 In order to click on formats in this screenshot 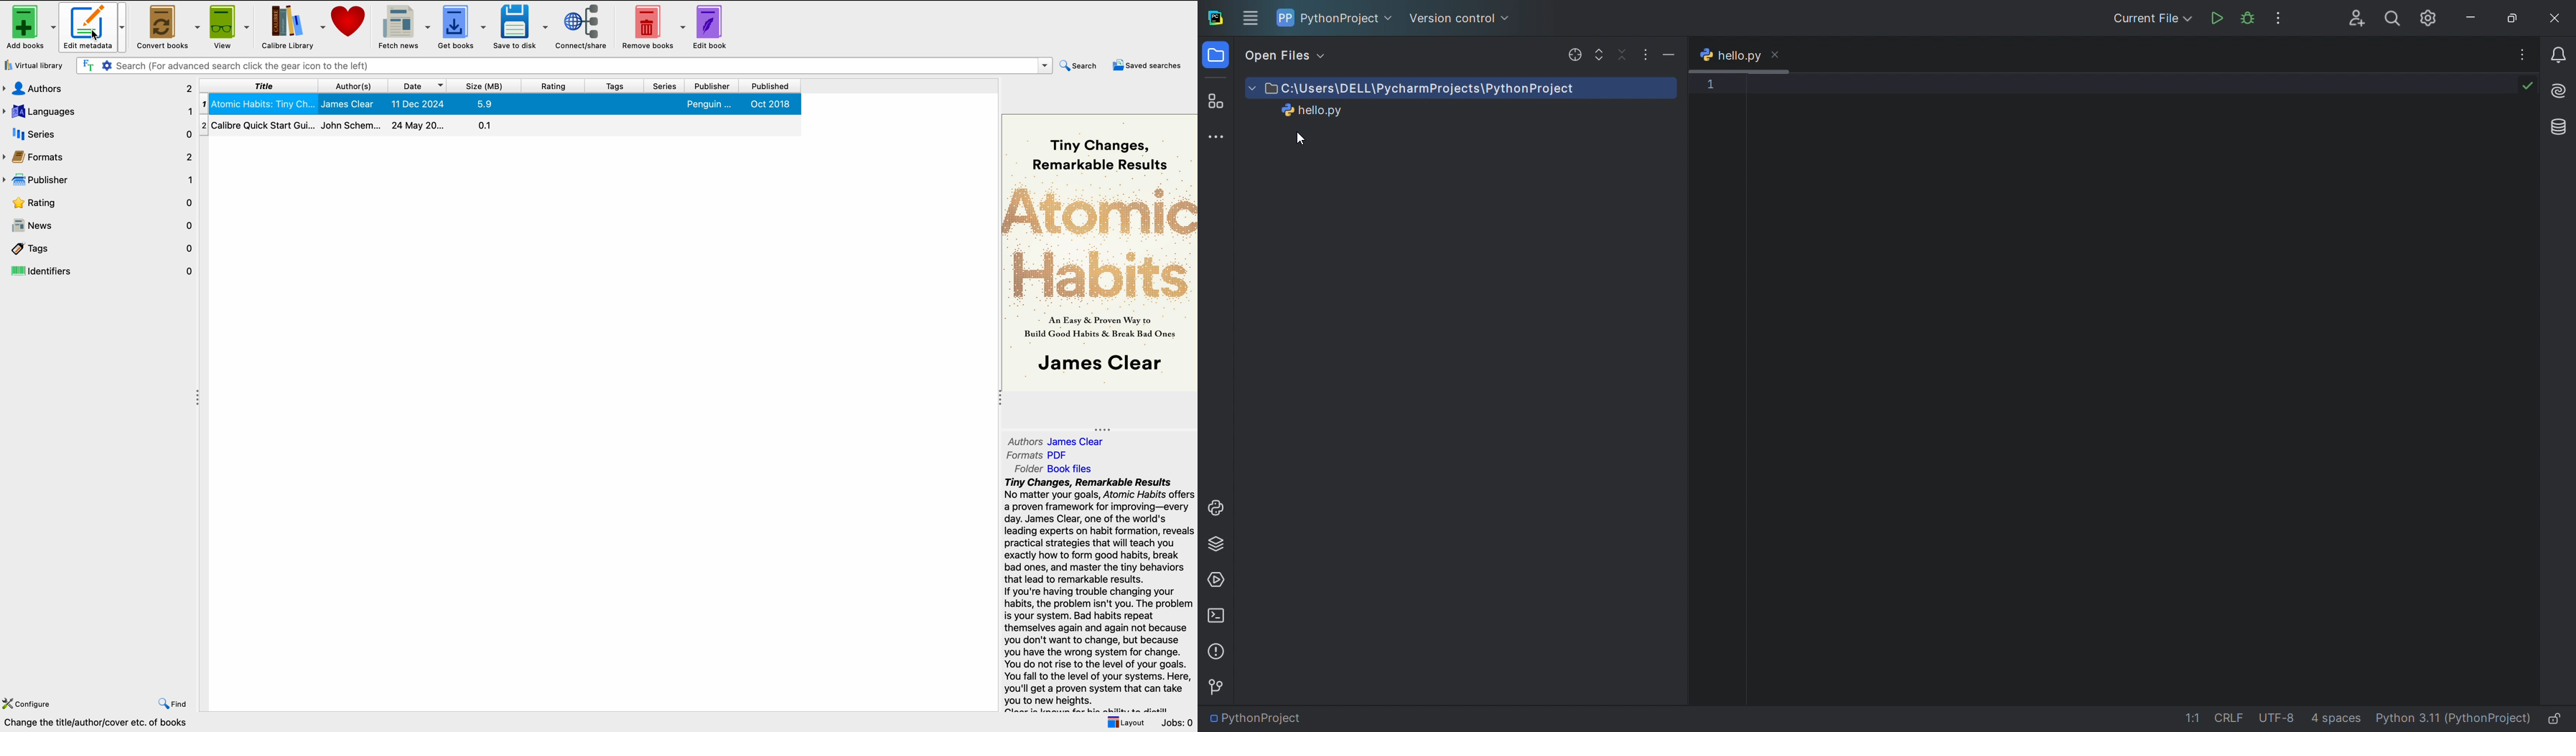, I will do `click(98, 157)`.